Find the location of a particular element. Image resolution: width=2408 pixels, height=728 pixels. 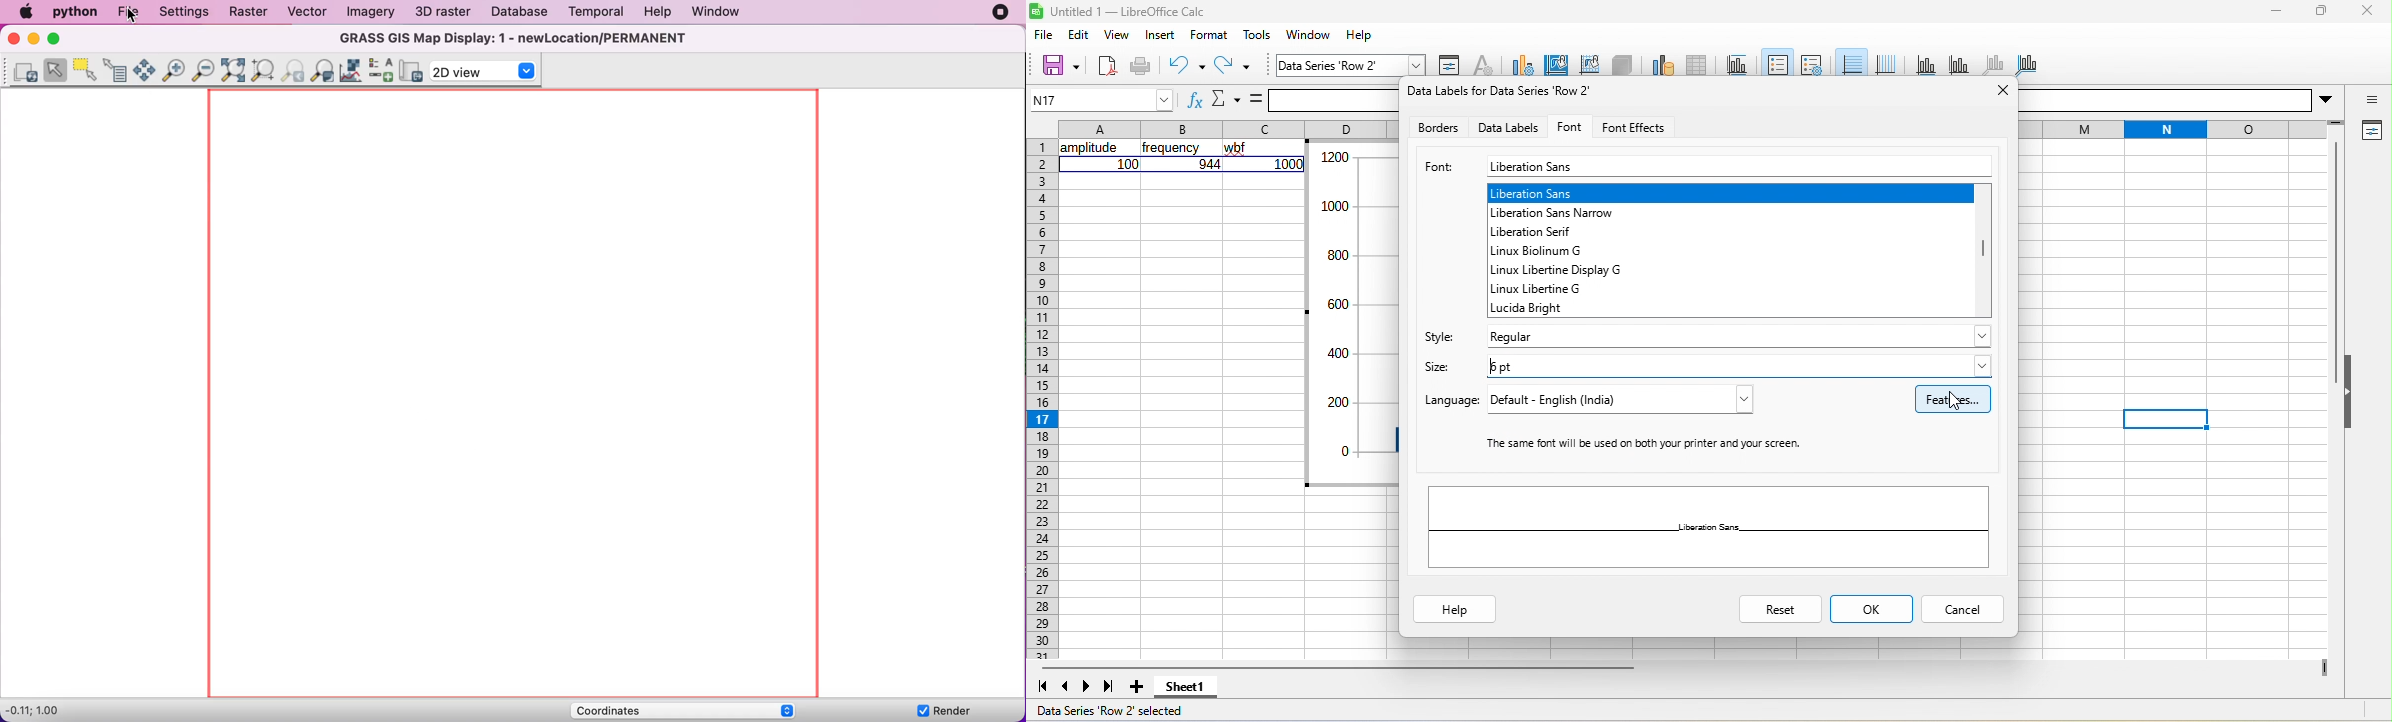

size is located at coordinates (1432, 367).